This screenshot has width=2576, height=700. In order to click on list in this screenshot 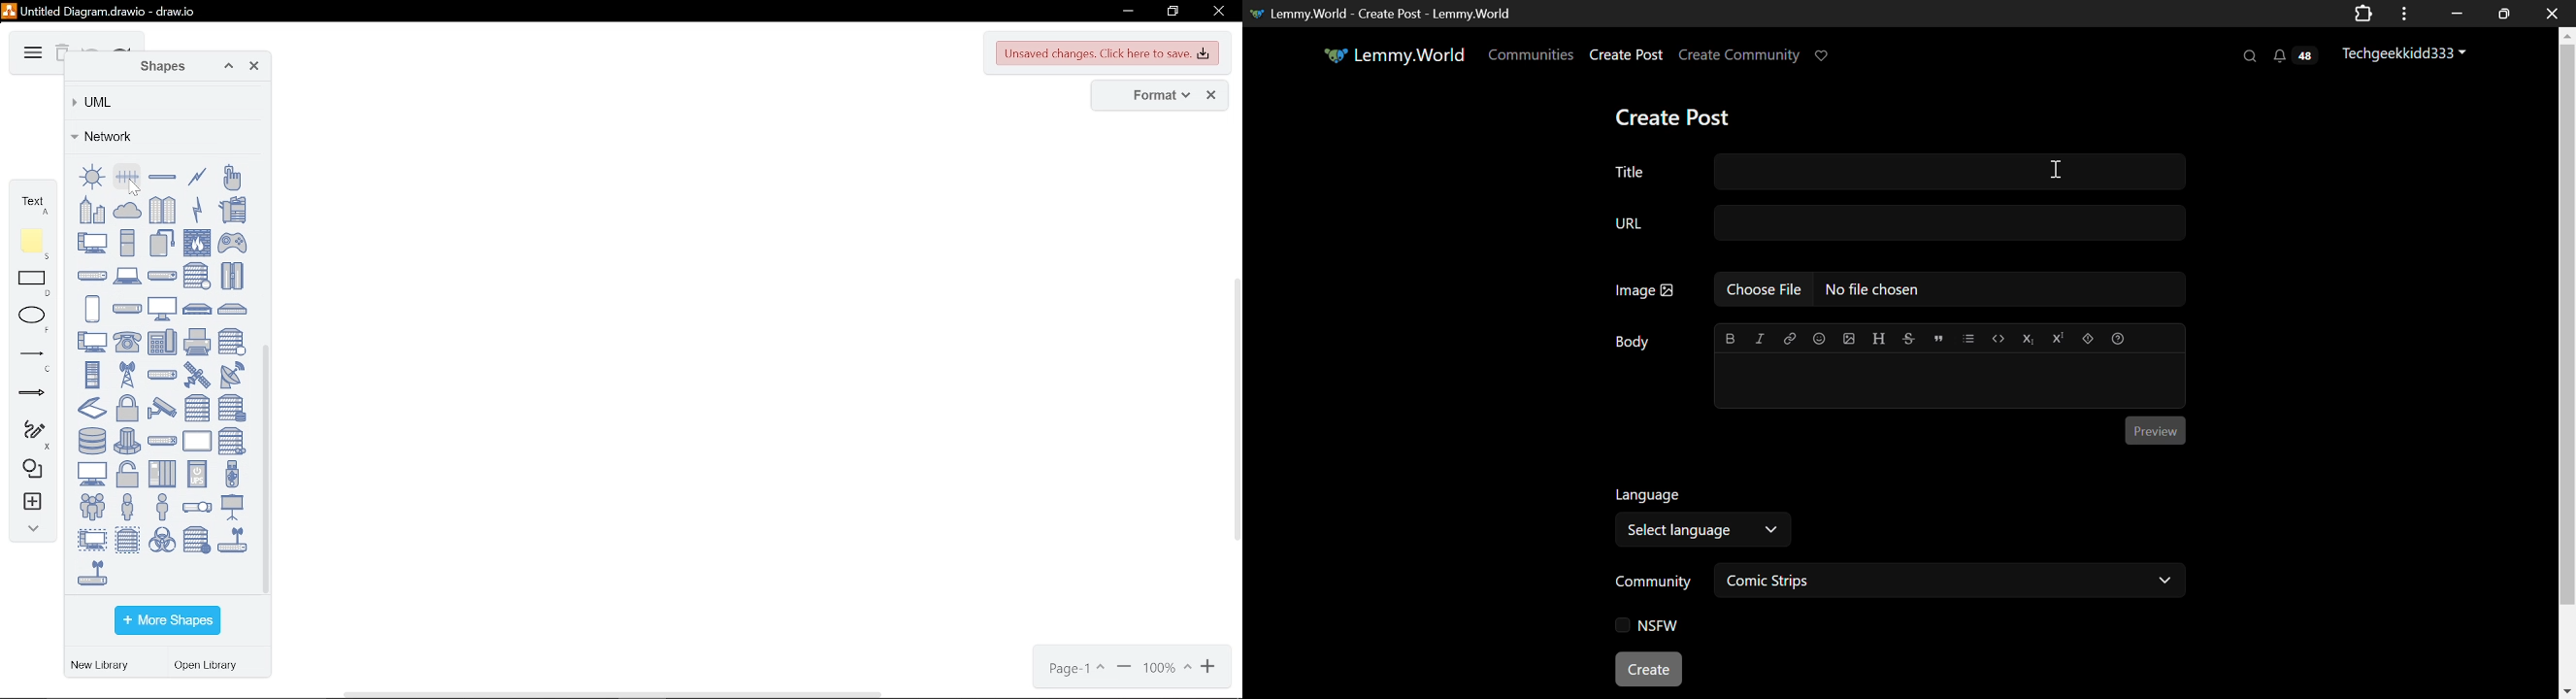, I will do `click(1970, 338)`.